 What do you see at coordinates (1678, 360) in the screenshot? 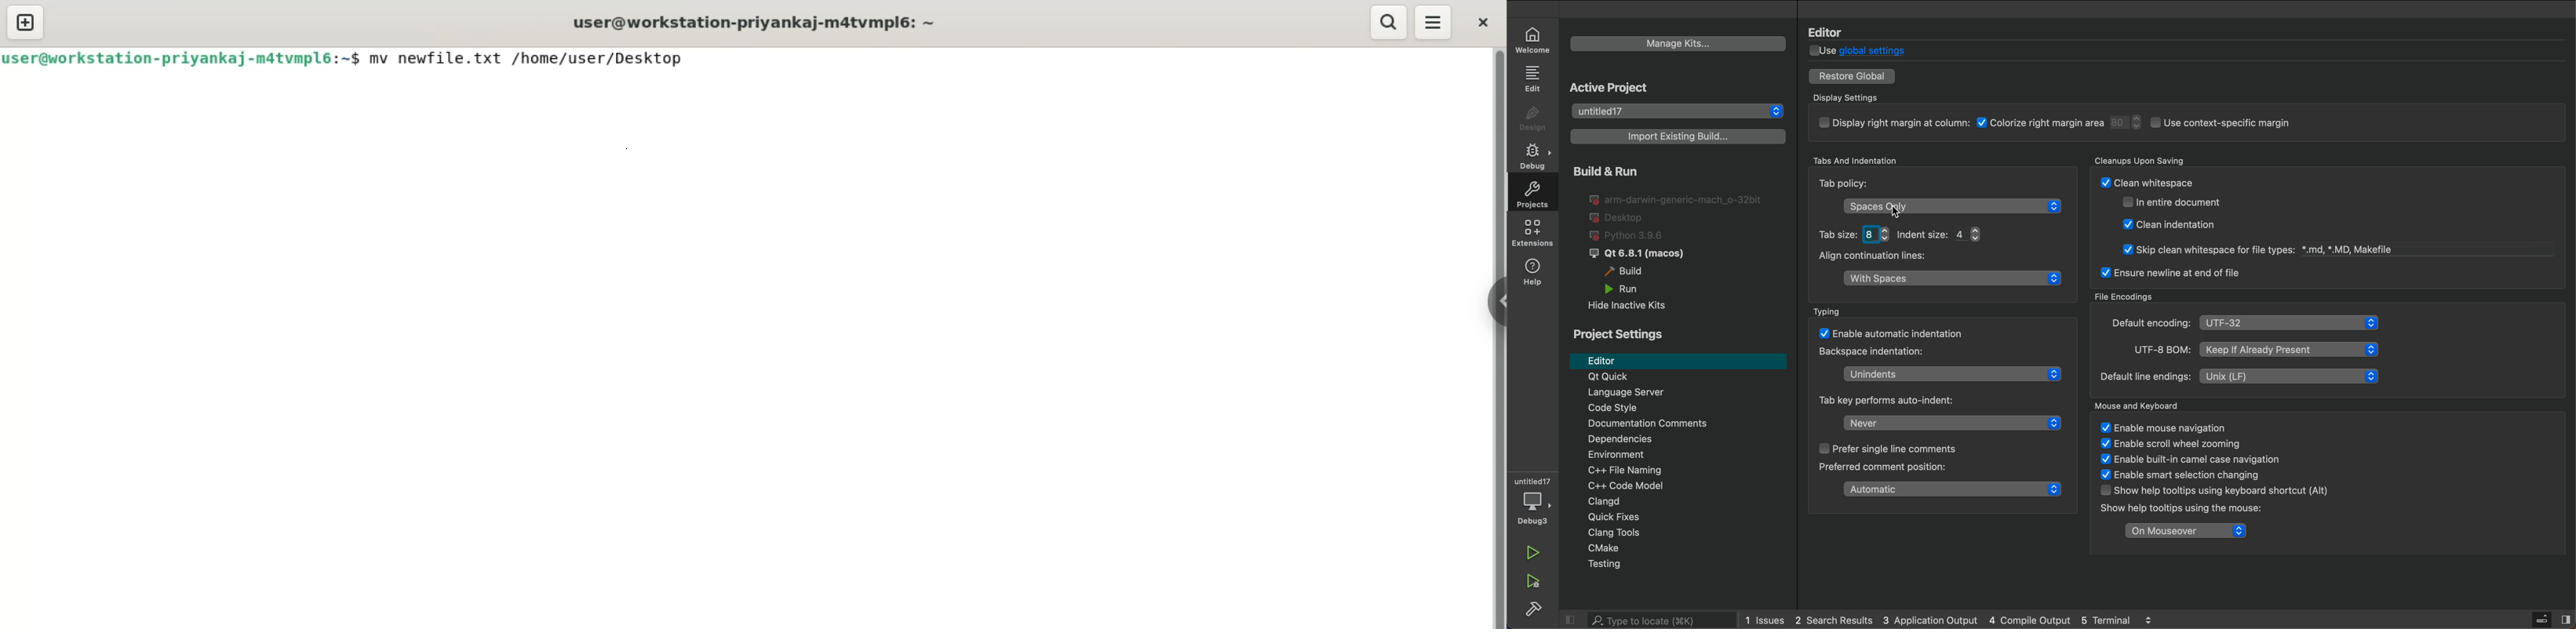
I see `editor` at bounding box center [1678, 360].